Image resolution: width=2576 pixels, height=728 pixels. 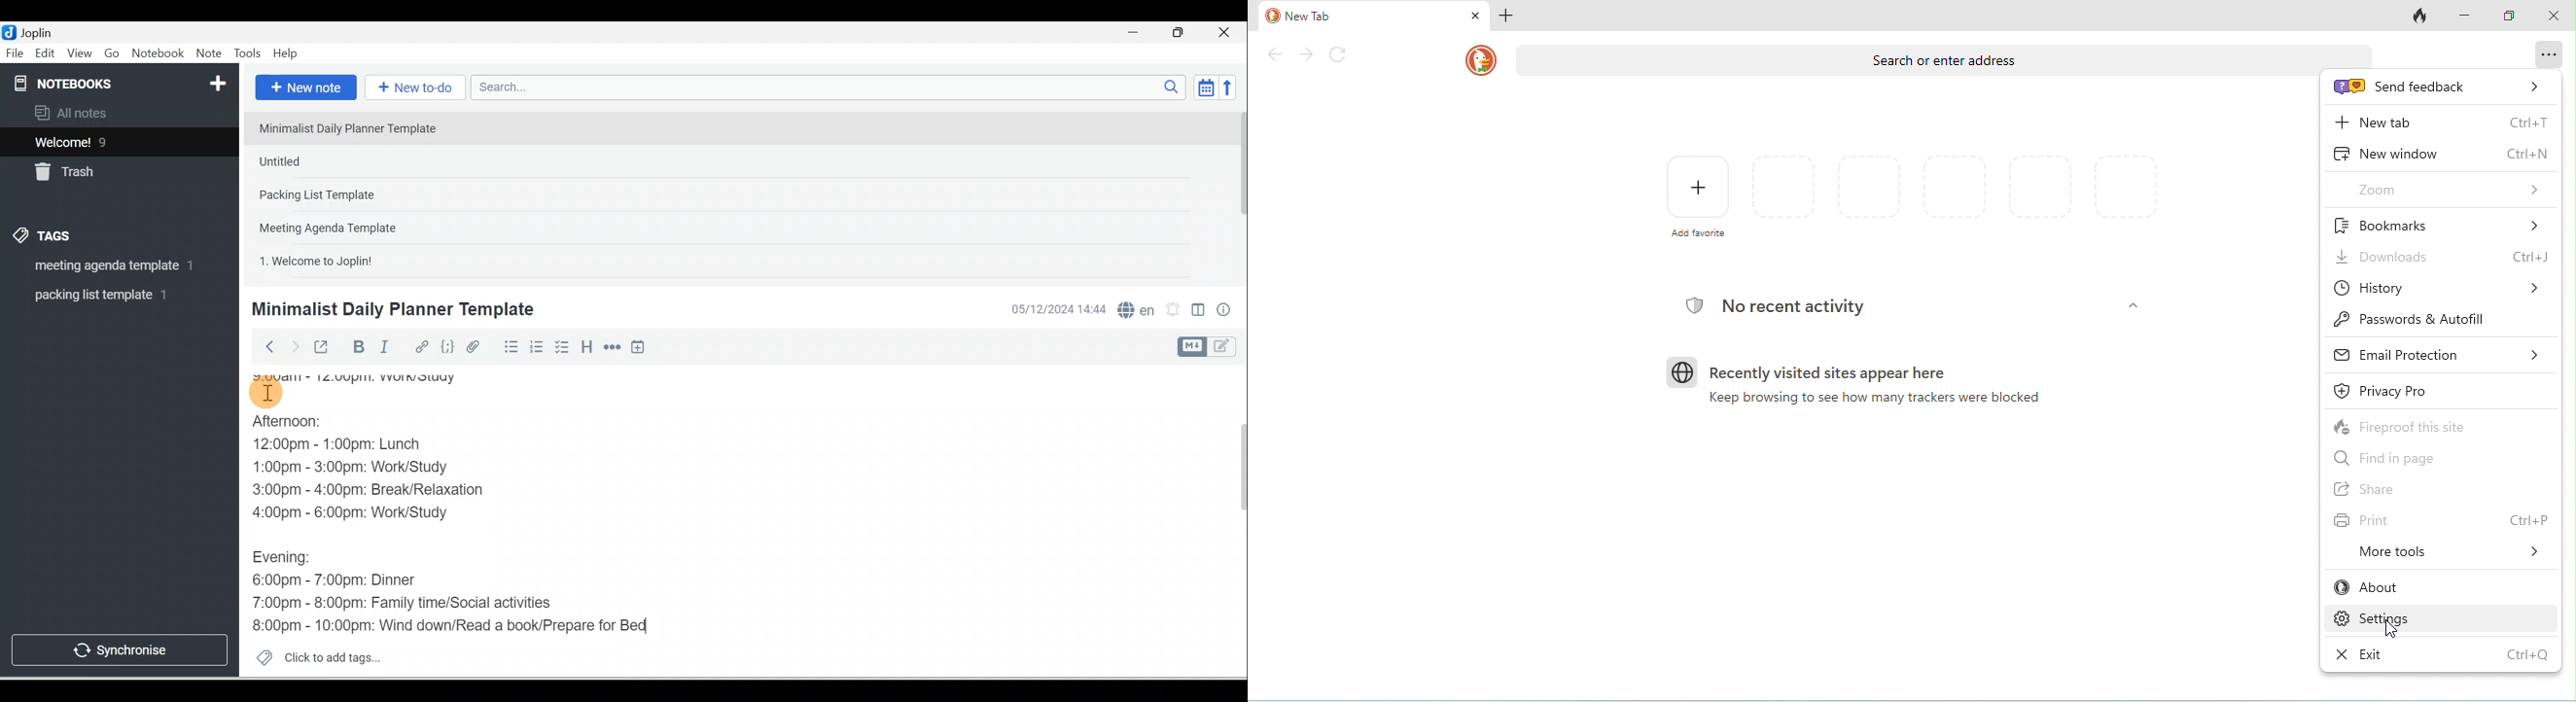 What do you see at coordinates (2134, 305) in the screenshot?
I see `collapse activity` at bounding box center [2134, 305].